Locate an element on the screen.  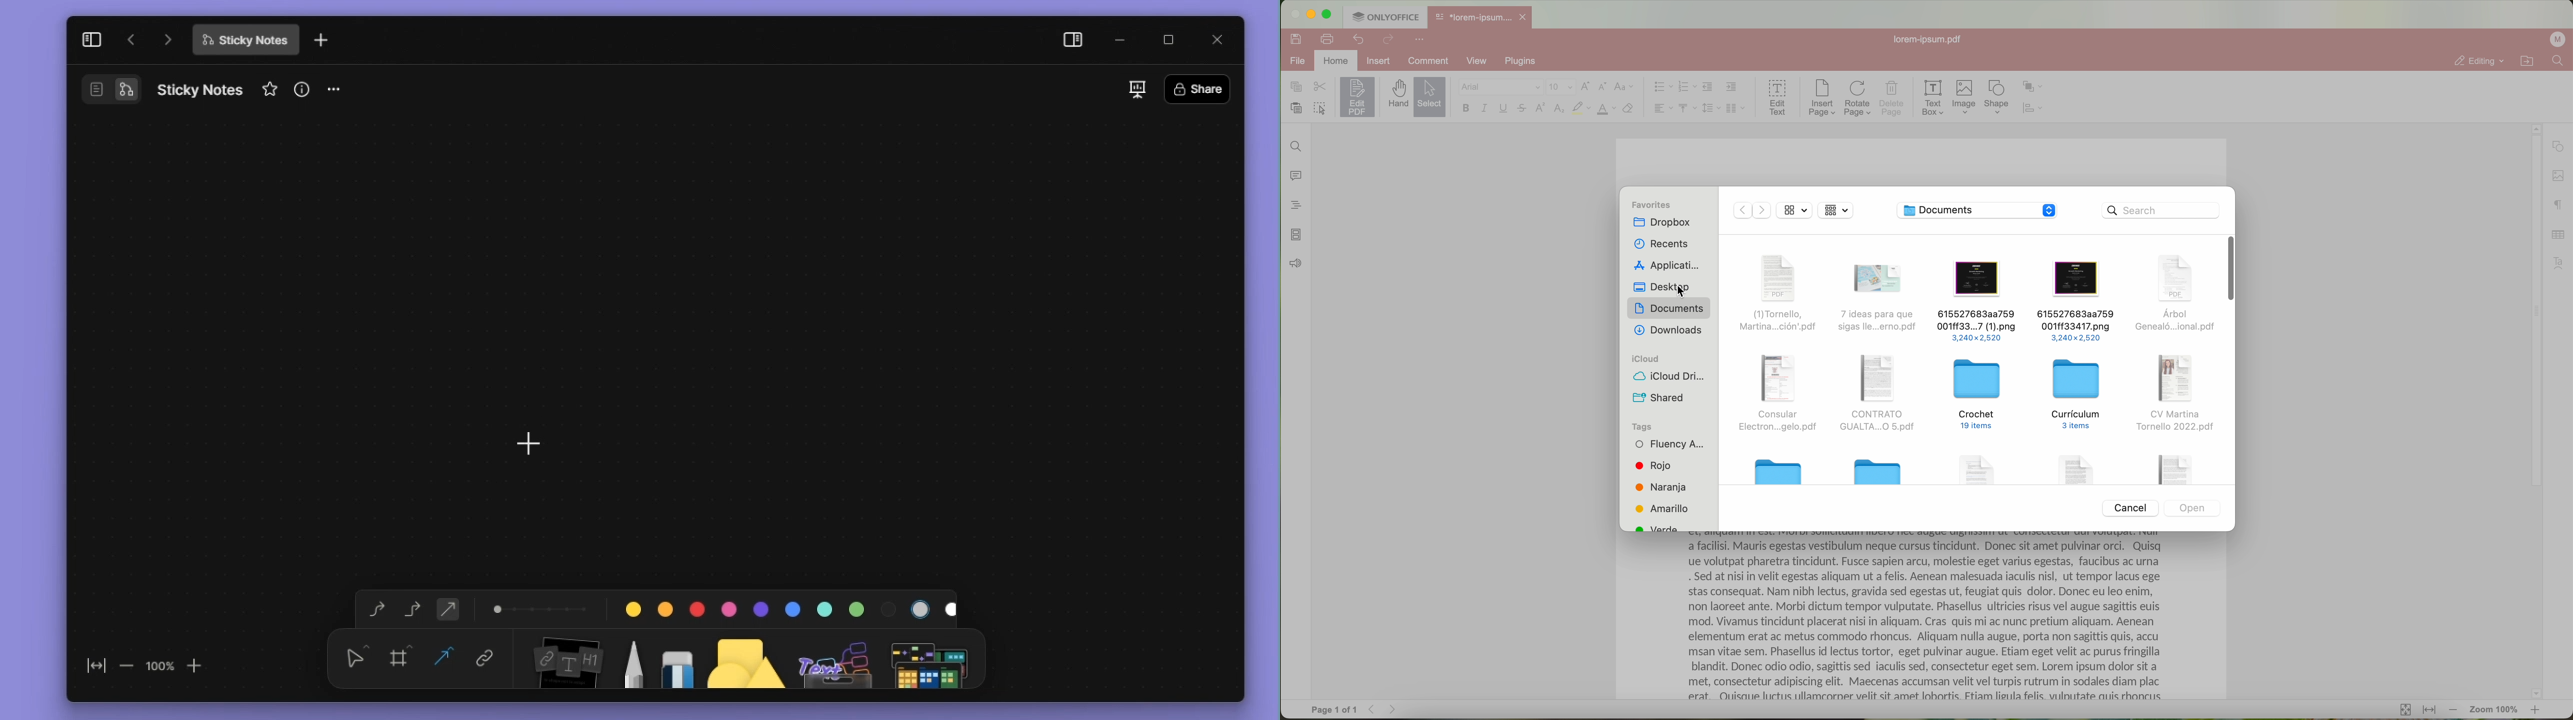
Forward is located at coordinates (1763, 210).